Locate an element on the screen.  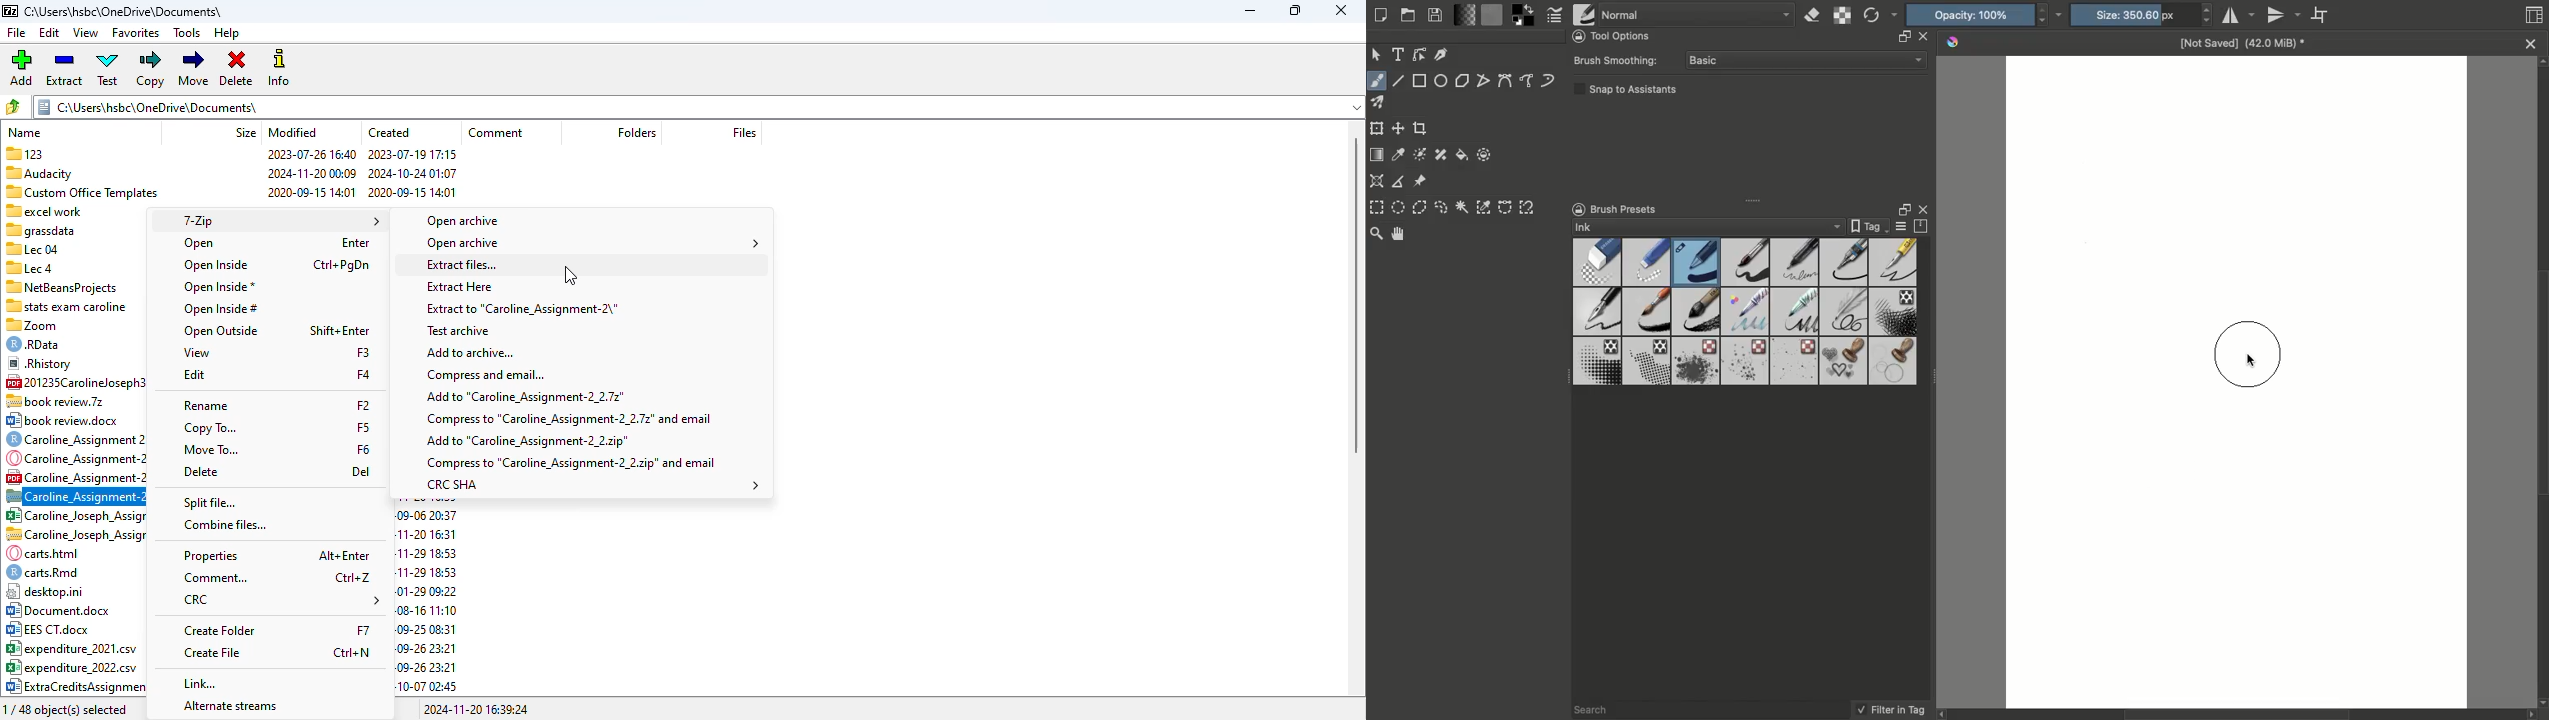
CRC SHA is located at coordinates (591, 485).